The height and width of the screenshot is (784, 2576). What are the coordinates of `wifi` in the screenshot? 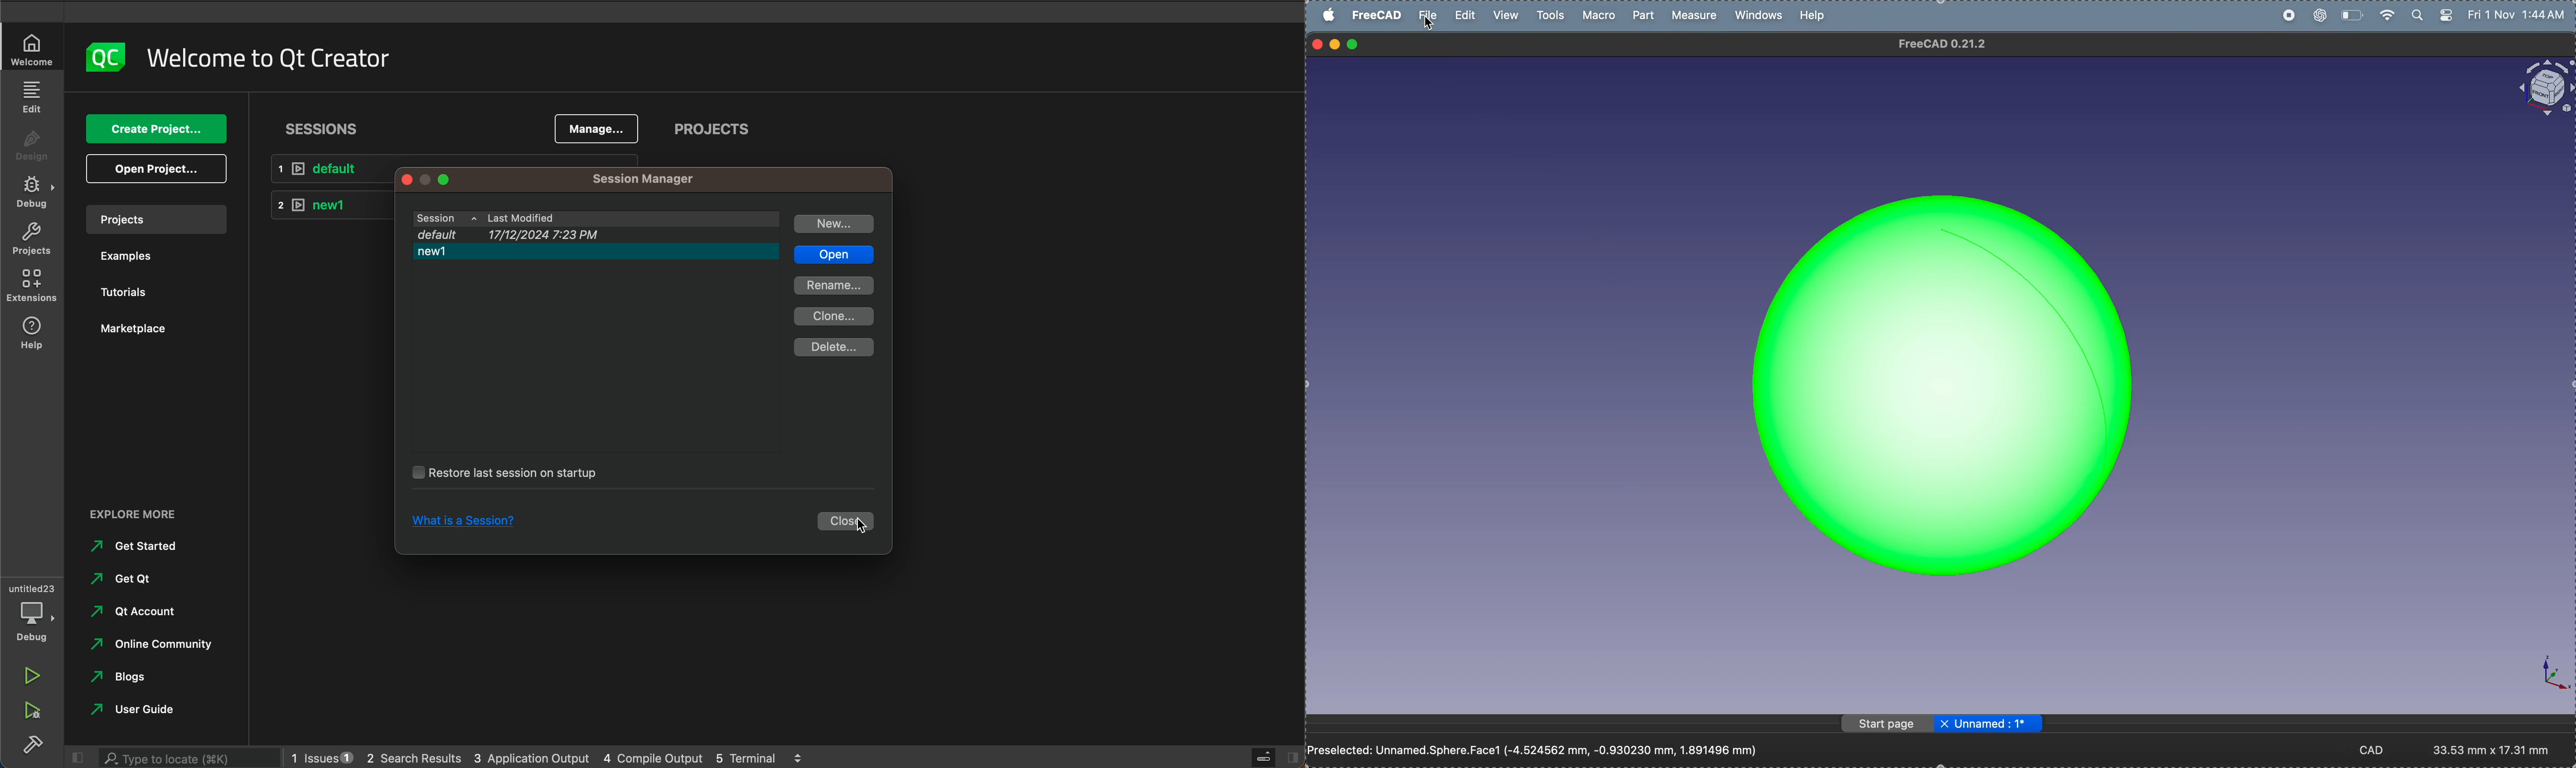 It's located at (2387, 14).